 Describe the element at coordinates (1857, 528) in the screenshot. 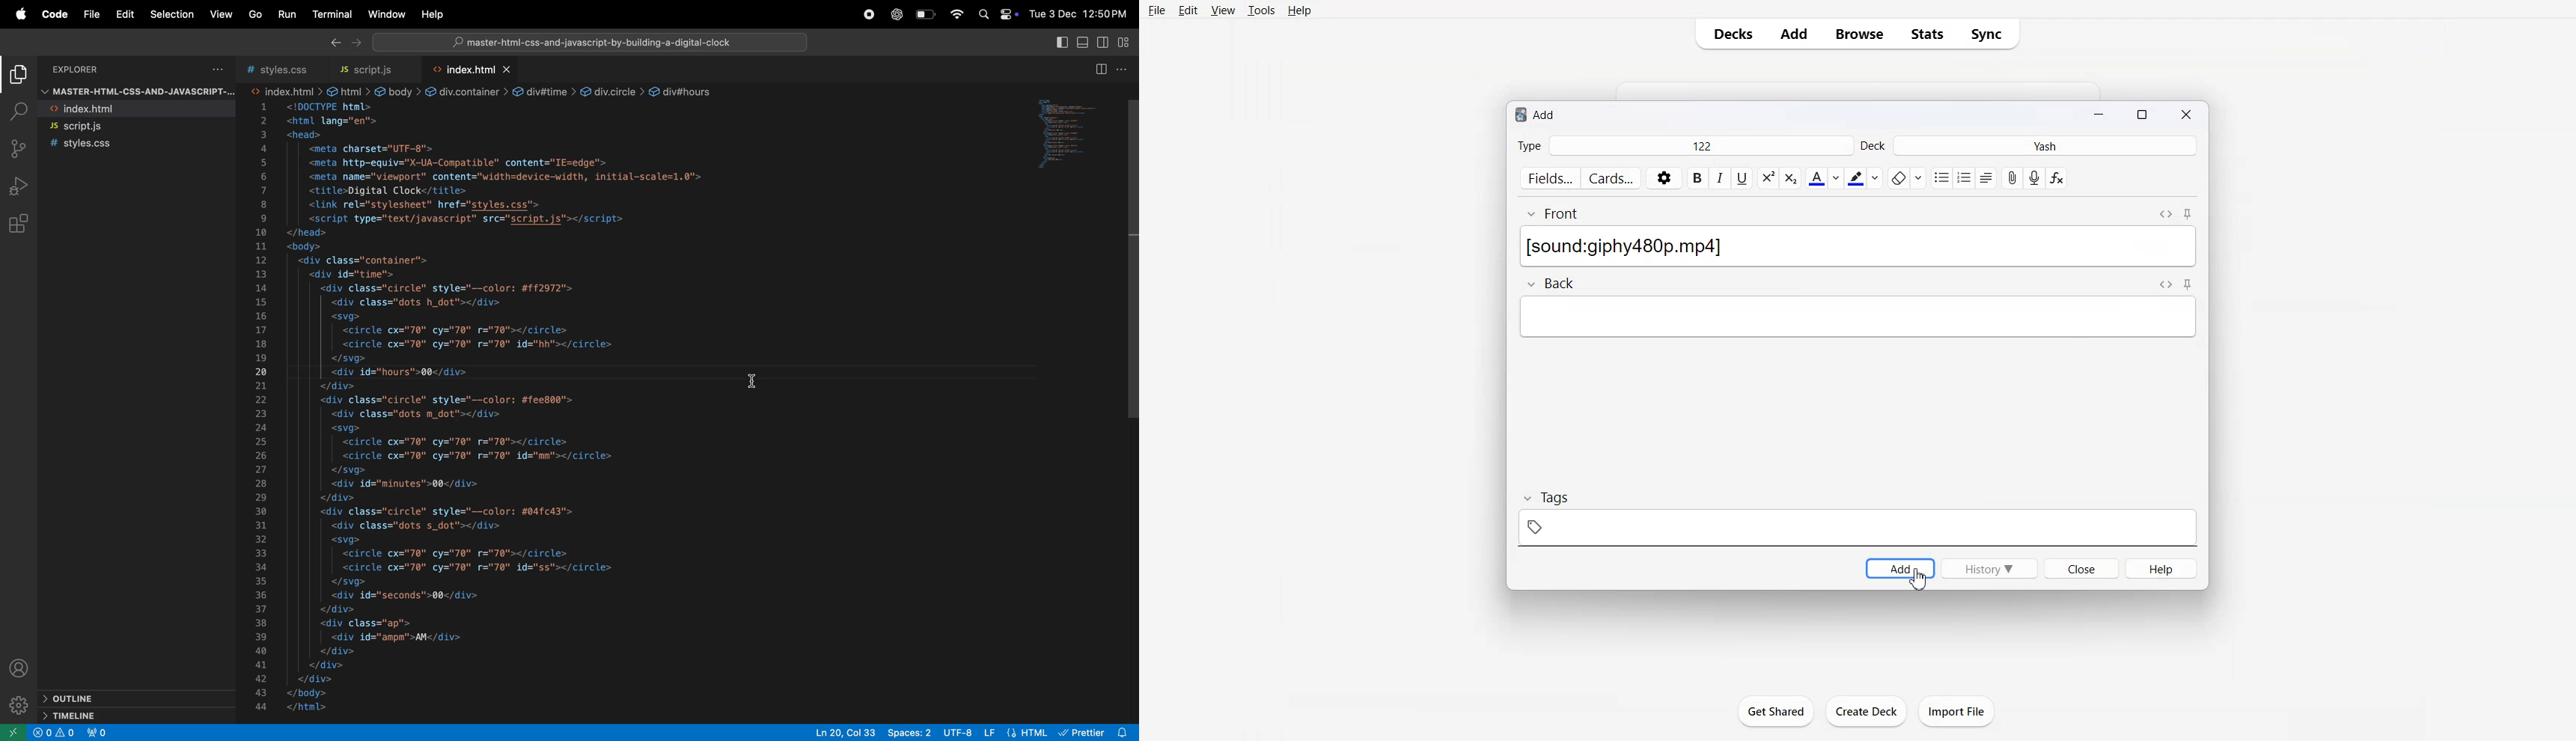

I see `Tag symbol` at that location.